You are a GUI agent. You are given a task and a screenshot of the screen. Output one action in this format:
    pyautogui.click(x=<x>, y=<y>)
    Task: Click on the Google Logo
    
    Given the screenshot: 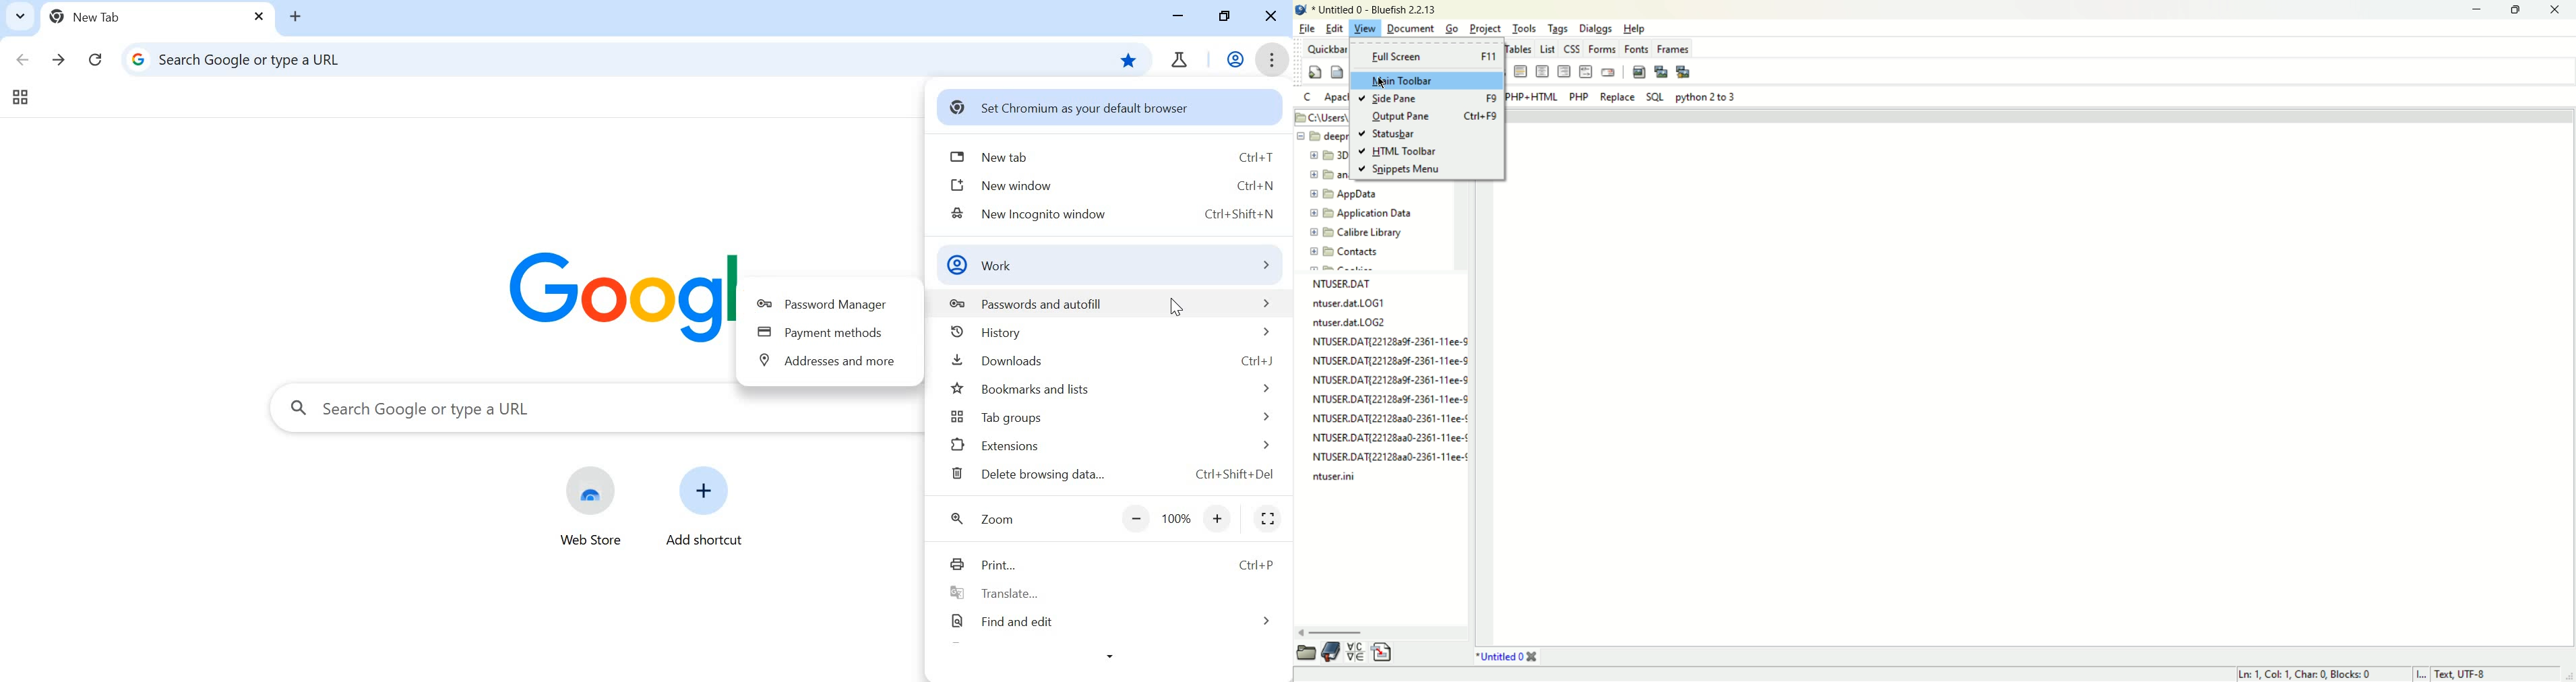 What is the action you would take?
    pyautogui.click(x=610, y=297)
    